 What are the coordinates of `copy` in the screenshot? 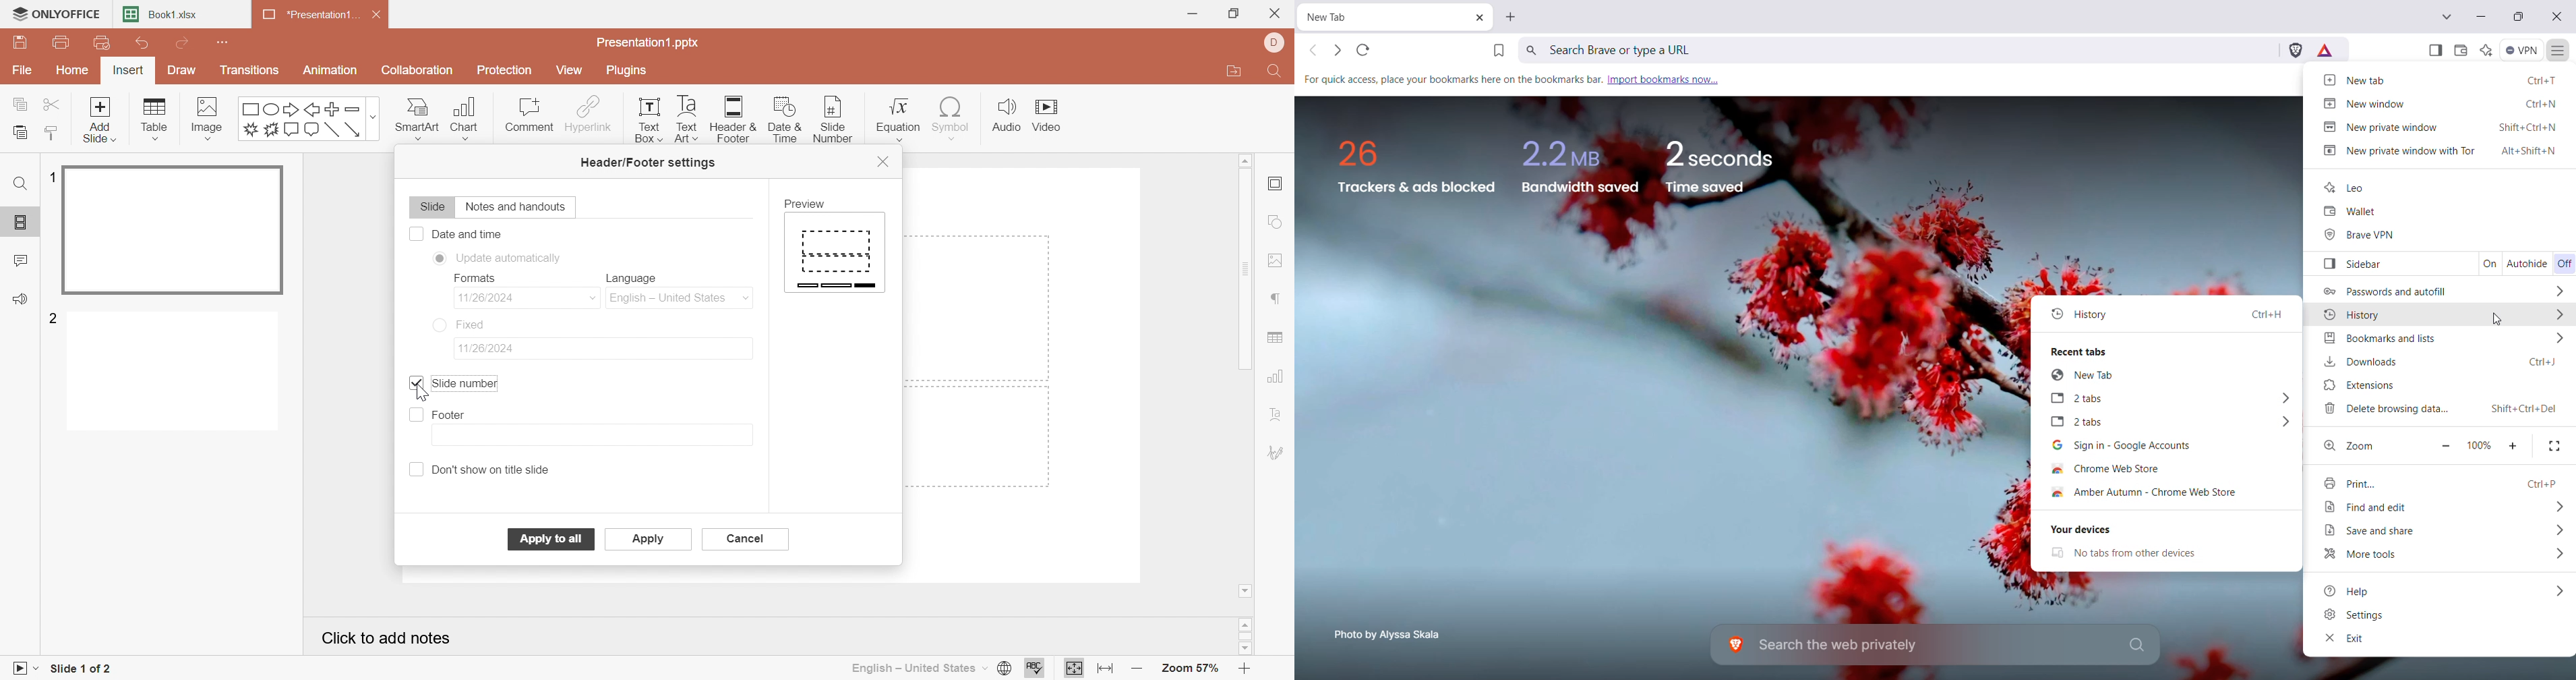 It's located at (23, 102).